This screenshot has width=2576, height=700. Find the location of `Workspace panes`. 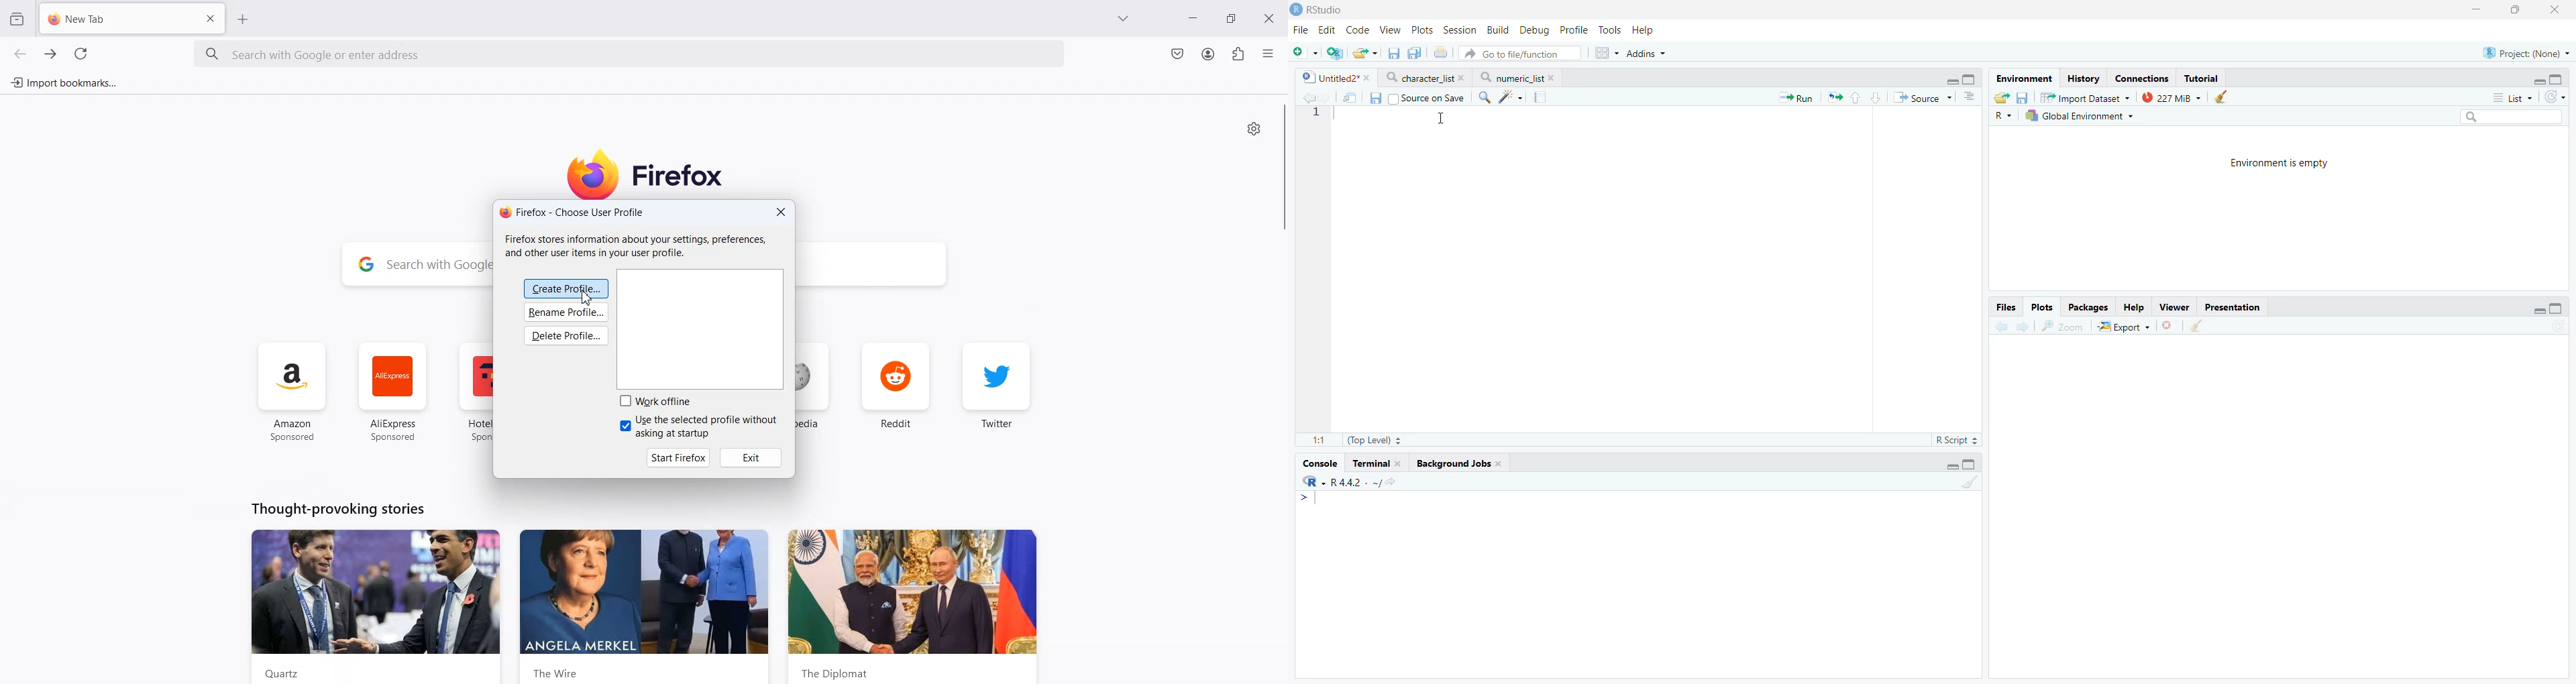

Workspace panes is located at coordinates (1605, 54).